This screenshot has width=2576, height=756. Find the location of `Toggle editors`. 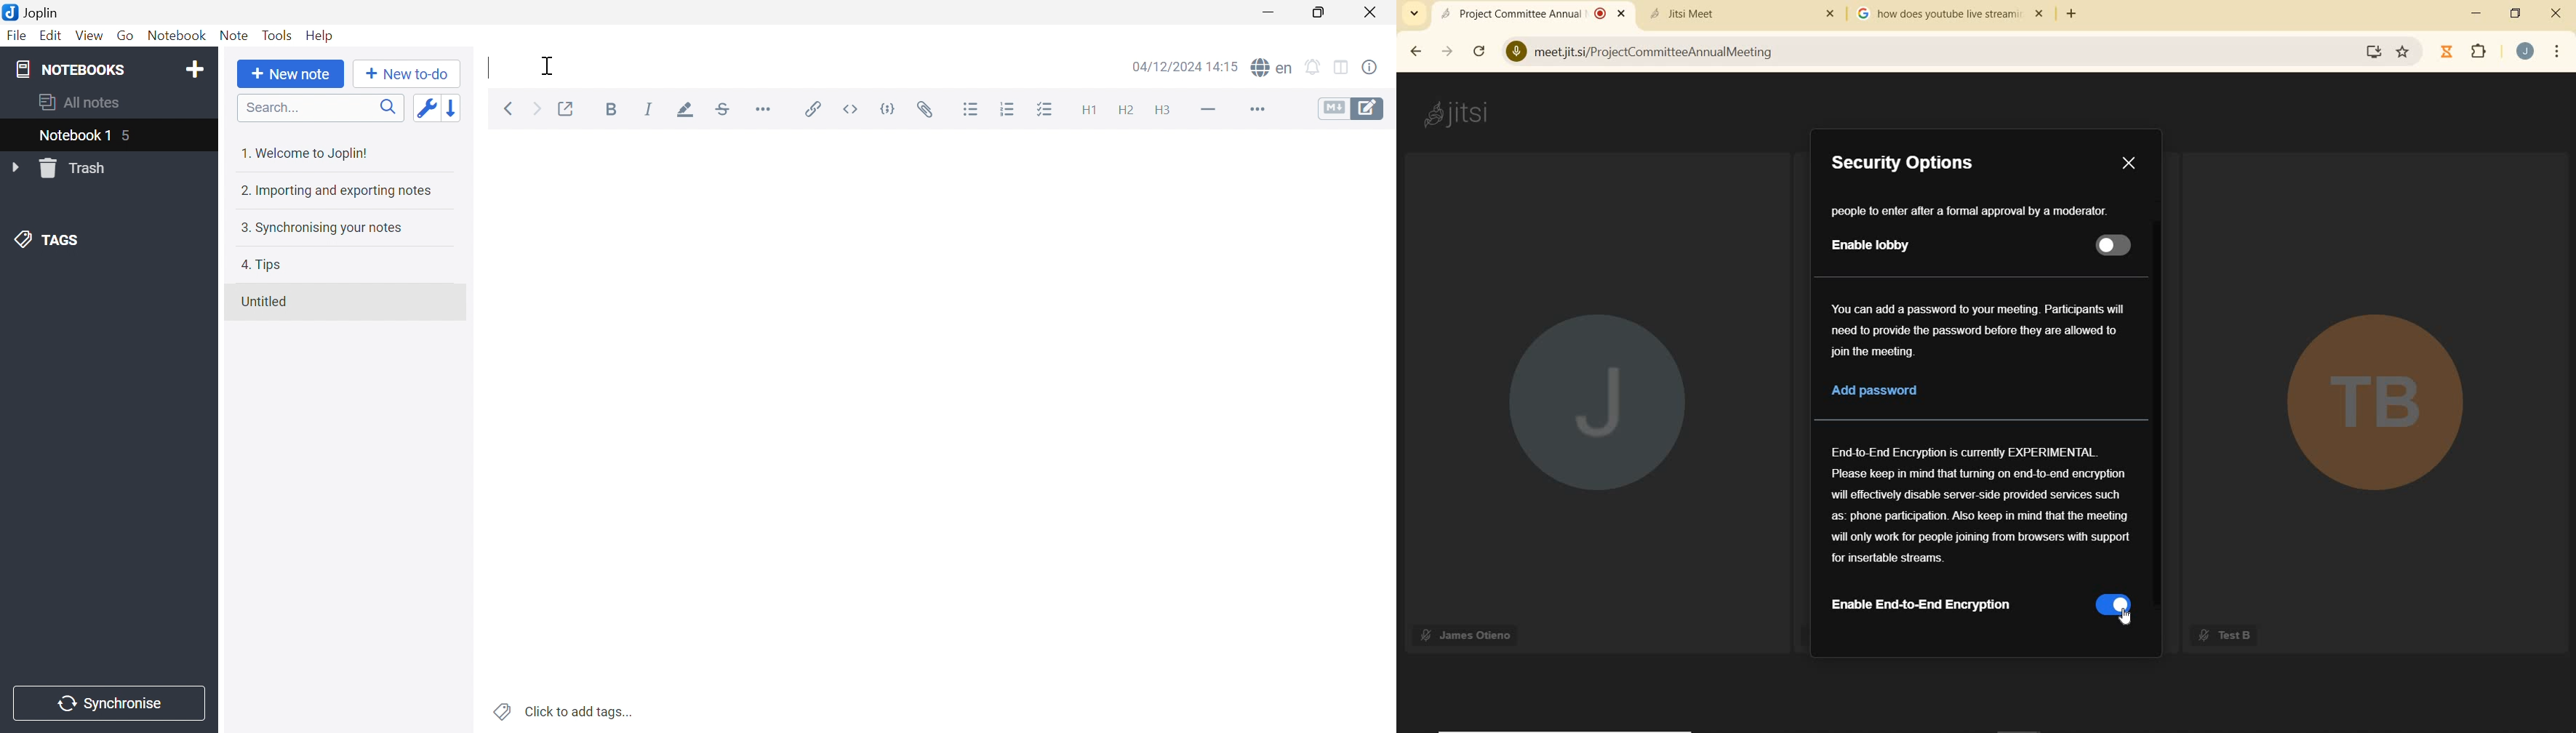

Toggle editors is located at coordinates (1351, 108).